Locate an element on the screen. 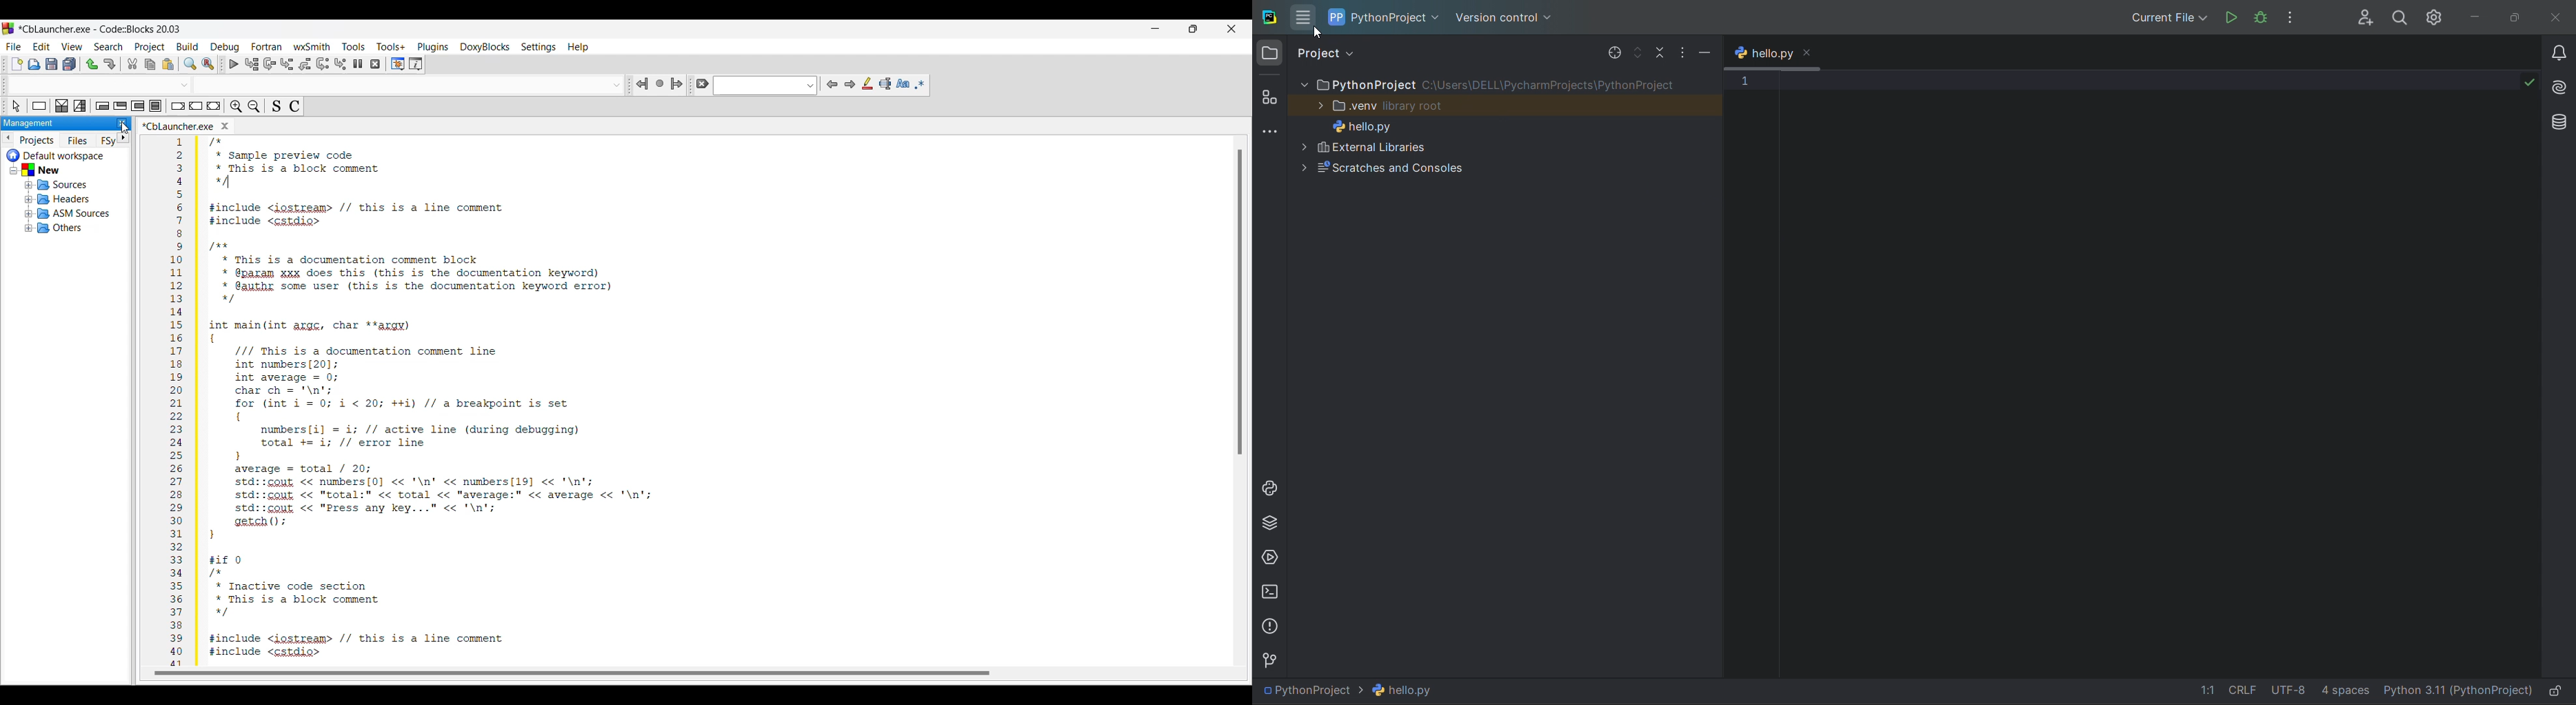 Image resolution: width=2576 pixels, height=728 pixels. Tools menu is located at coordinates (354, 46).